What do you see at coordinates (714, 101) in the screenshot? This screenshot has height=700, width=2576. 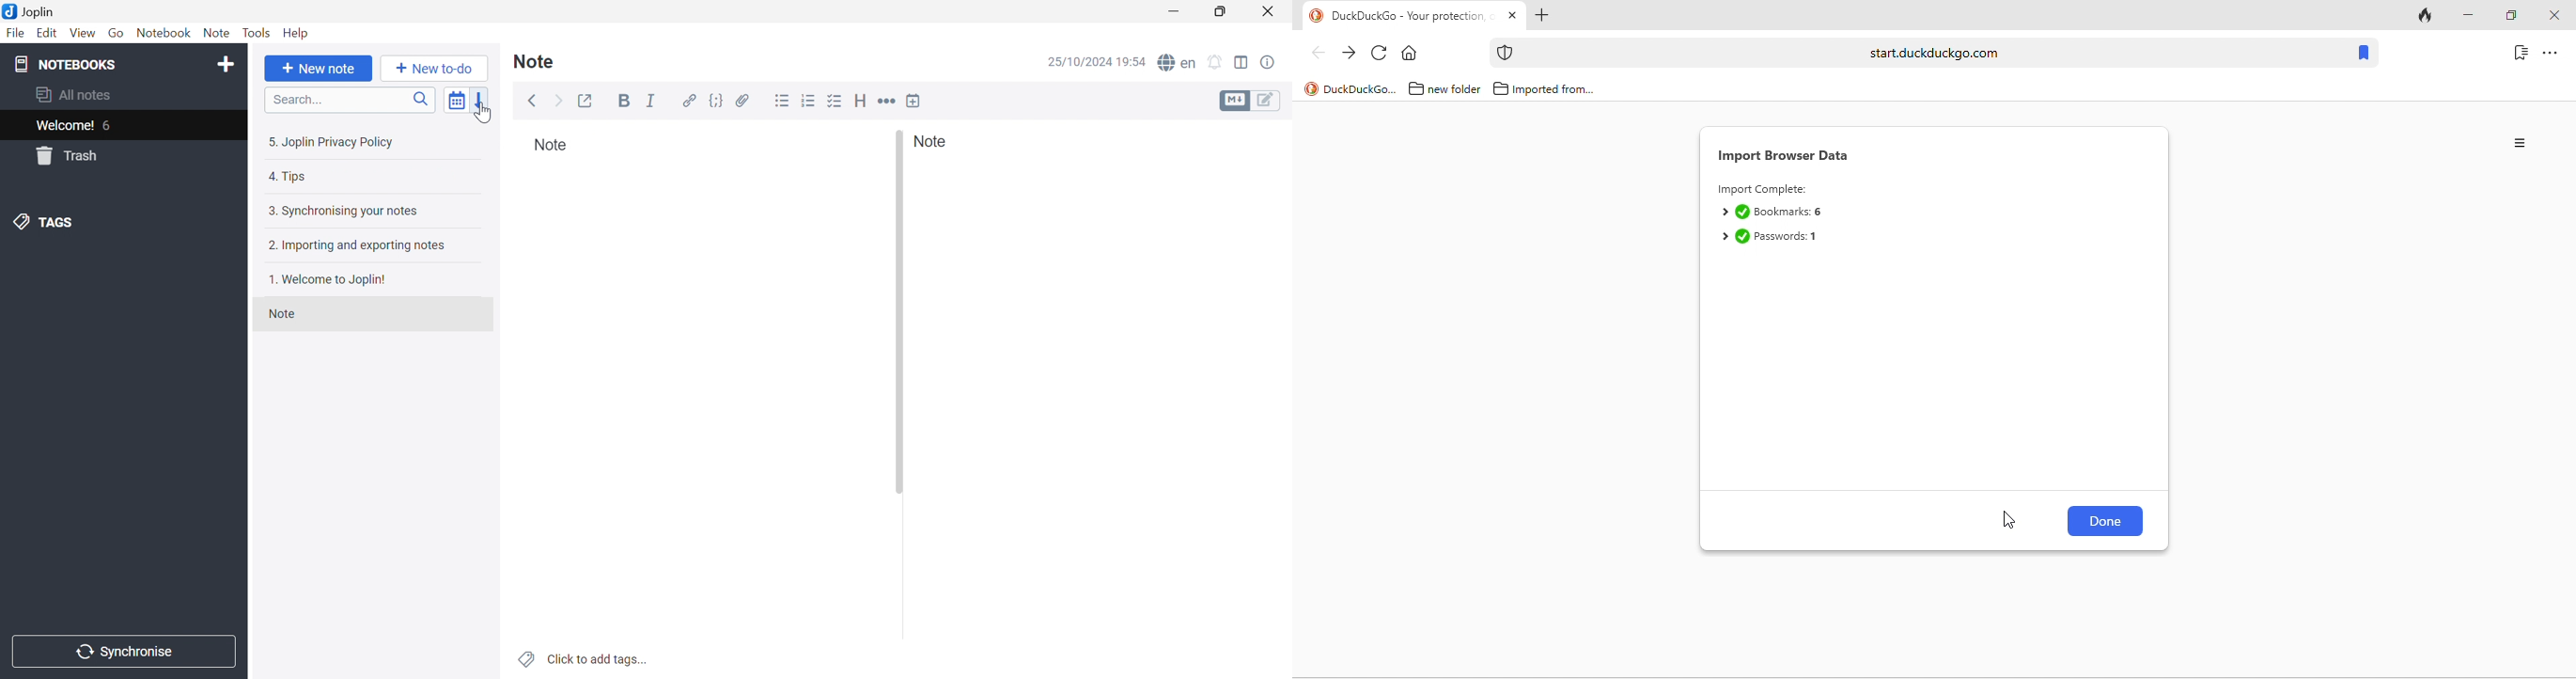 I see `Code` at bounding box center [714, 101].